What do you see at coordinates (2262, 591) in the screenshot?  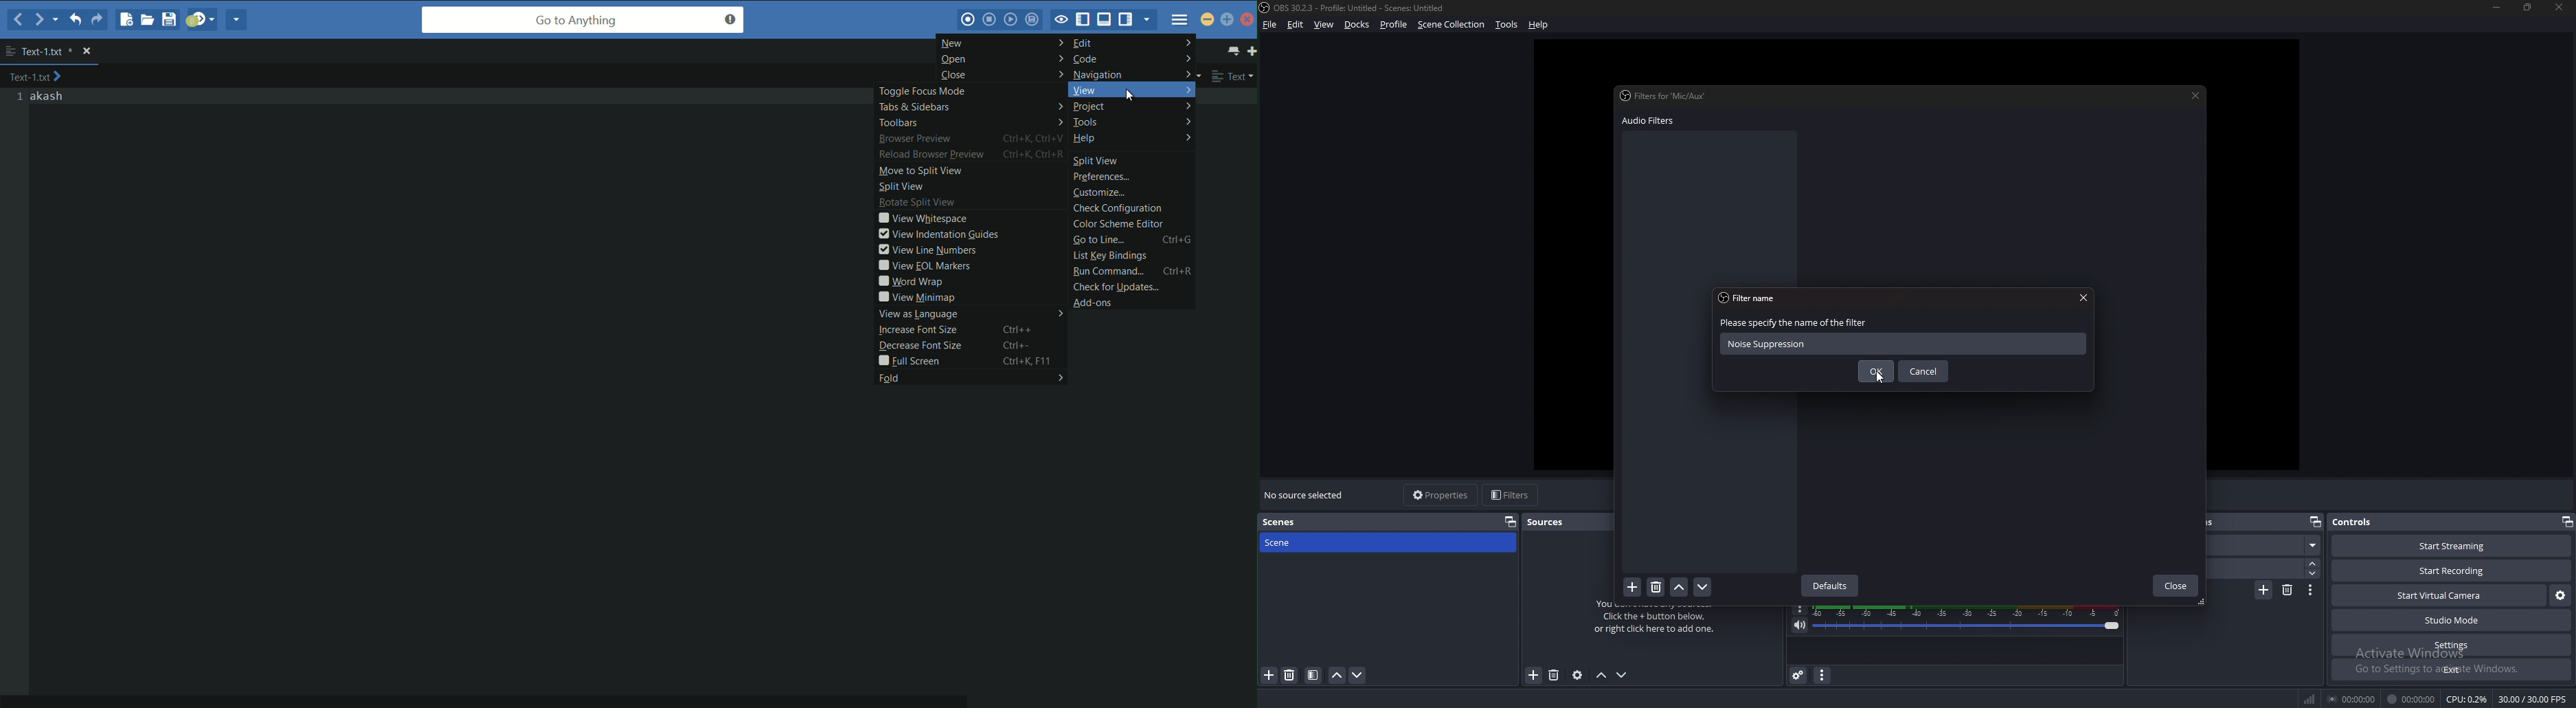 I see `add transition` at bounding box center [2262, 591].